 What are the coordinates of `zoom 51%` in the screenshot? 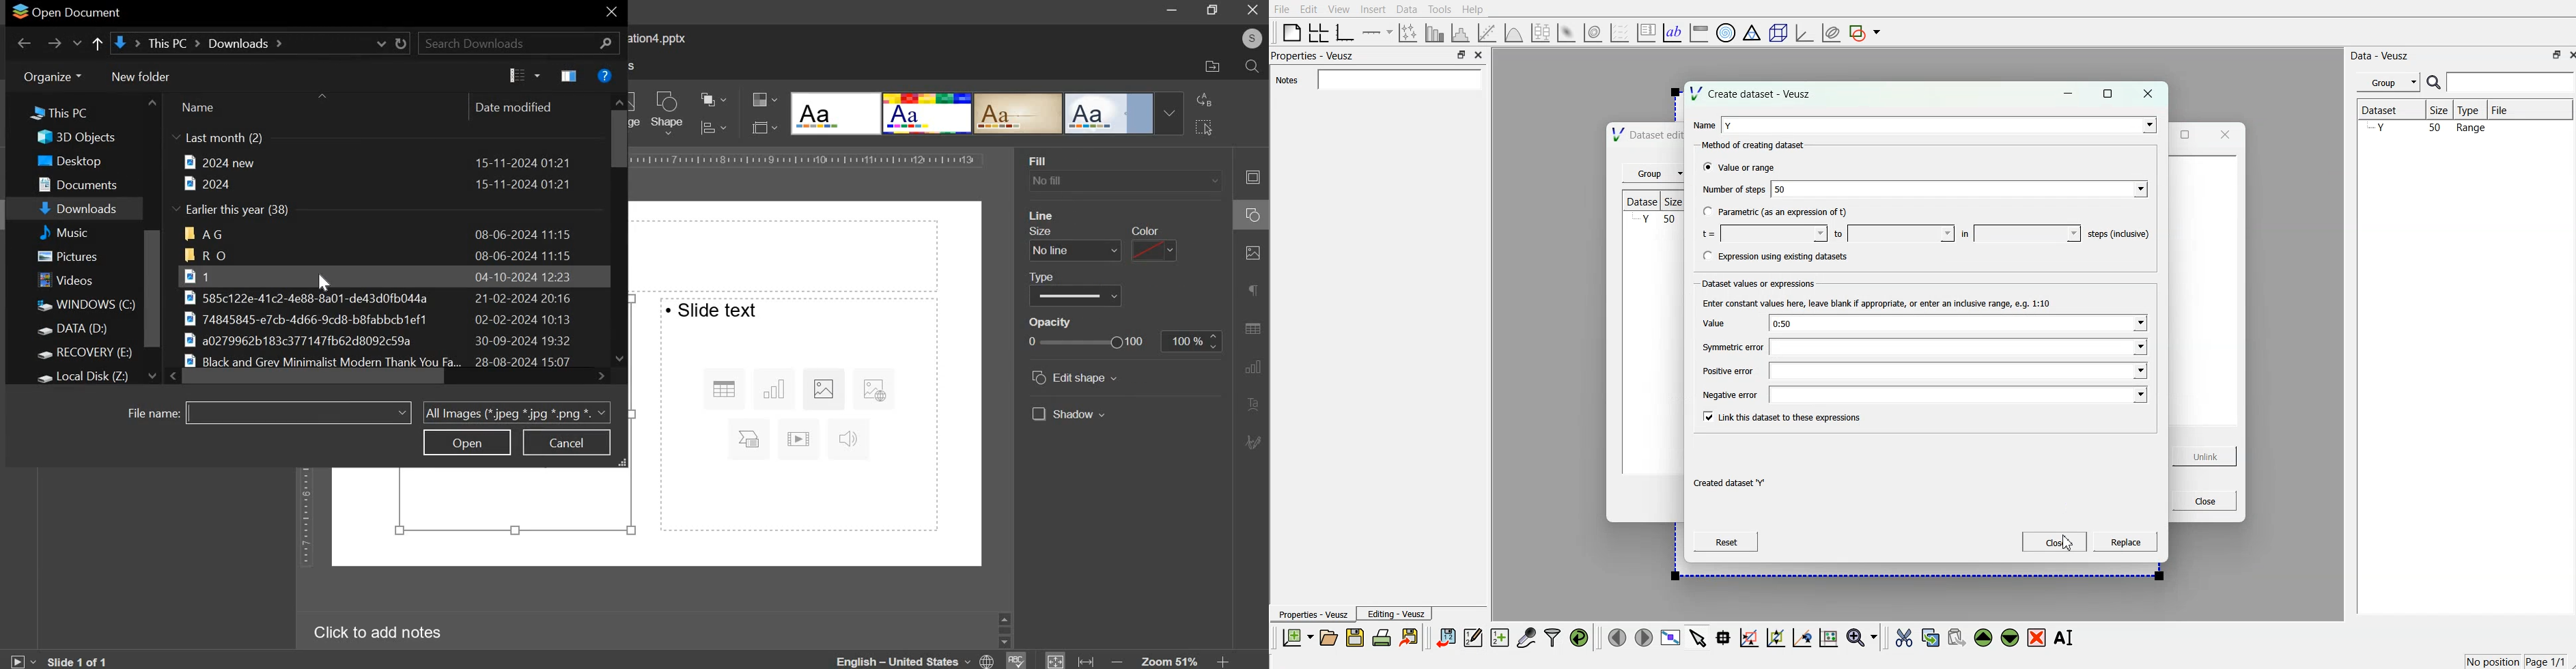 It's located at (1170, 661).